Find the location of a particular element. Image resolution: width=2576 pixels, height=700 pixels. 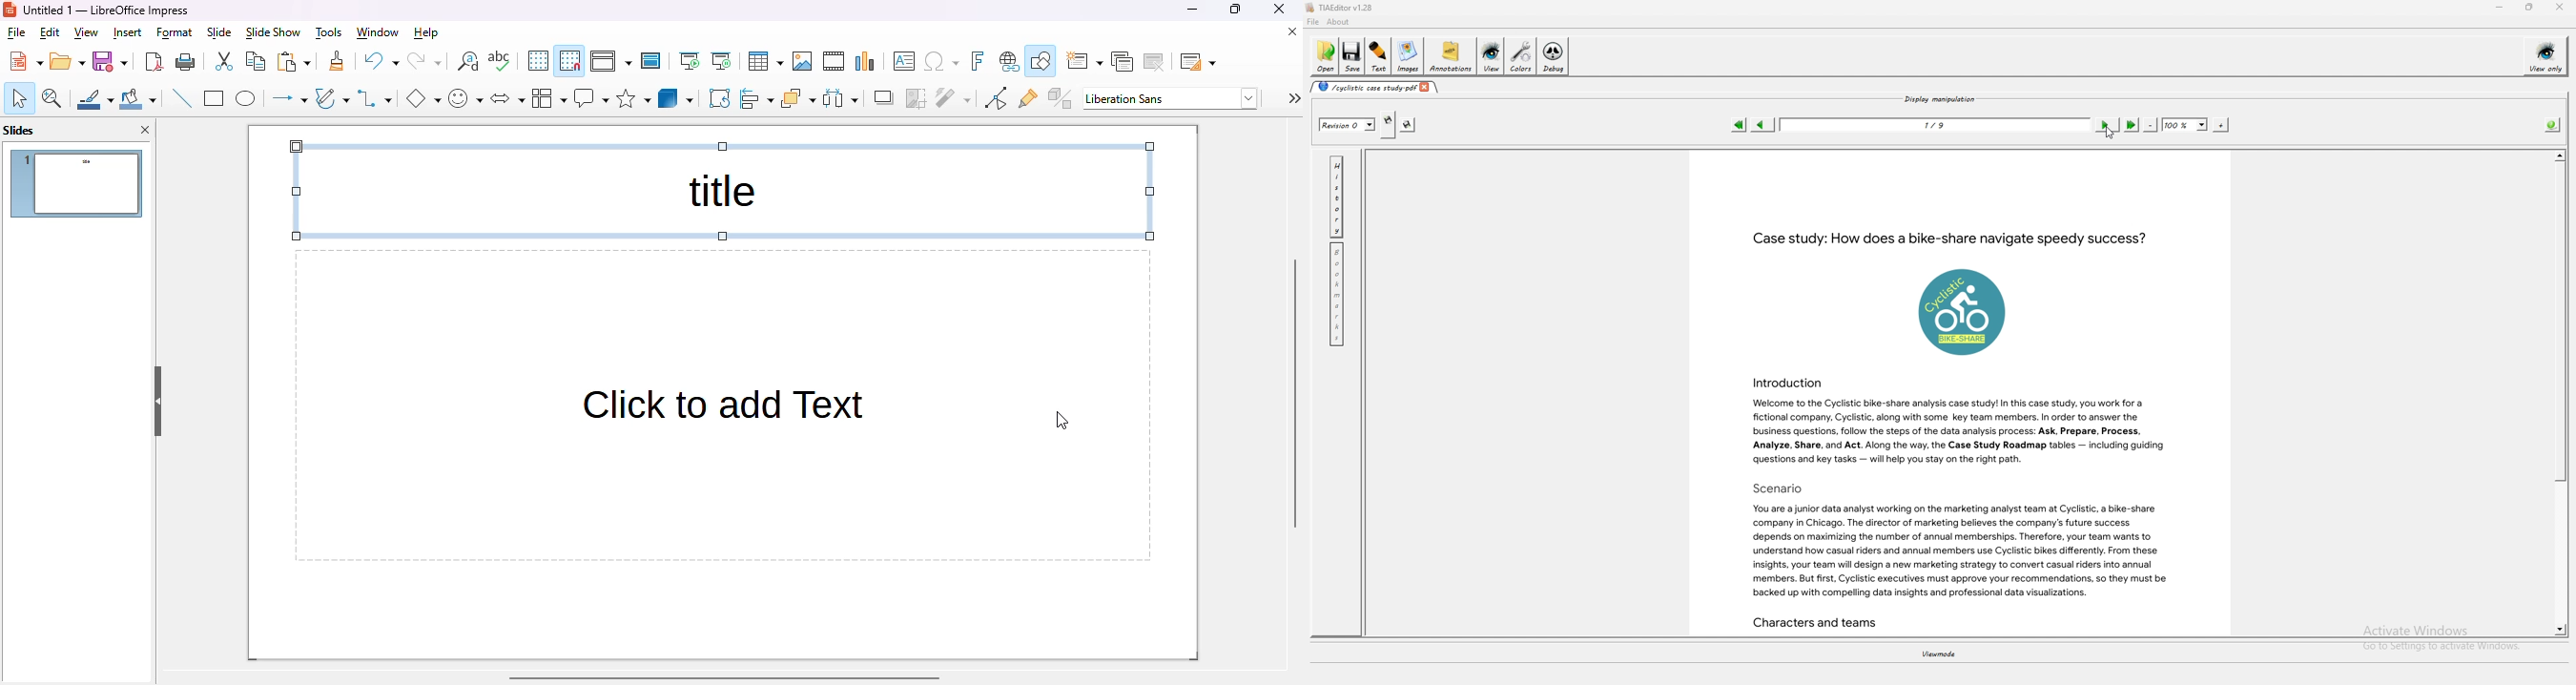

stars and banners is located at coordinates (633, 97).